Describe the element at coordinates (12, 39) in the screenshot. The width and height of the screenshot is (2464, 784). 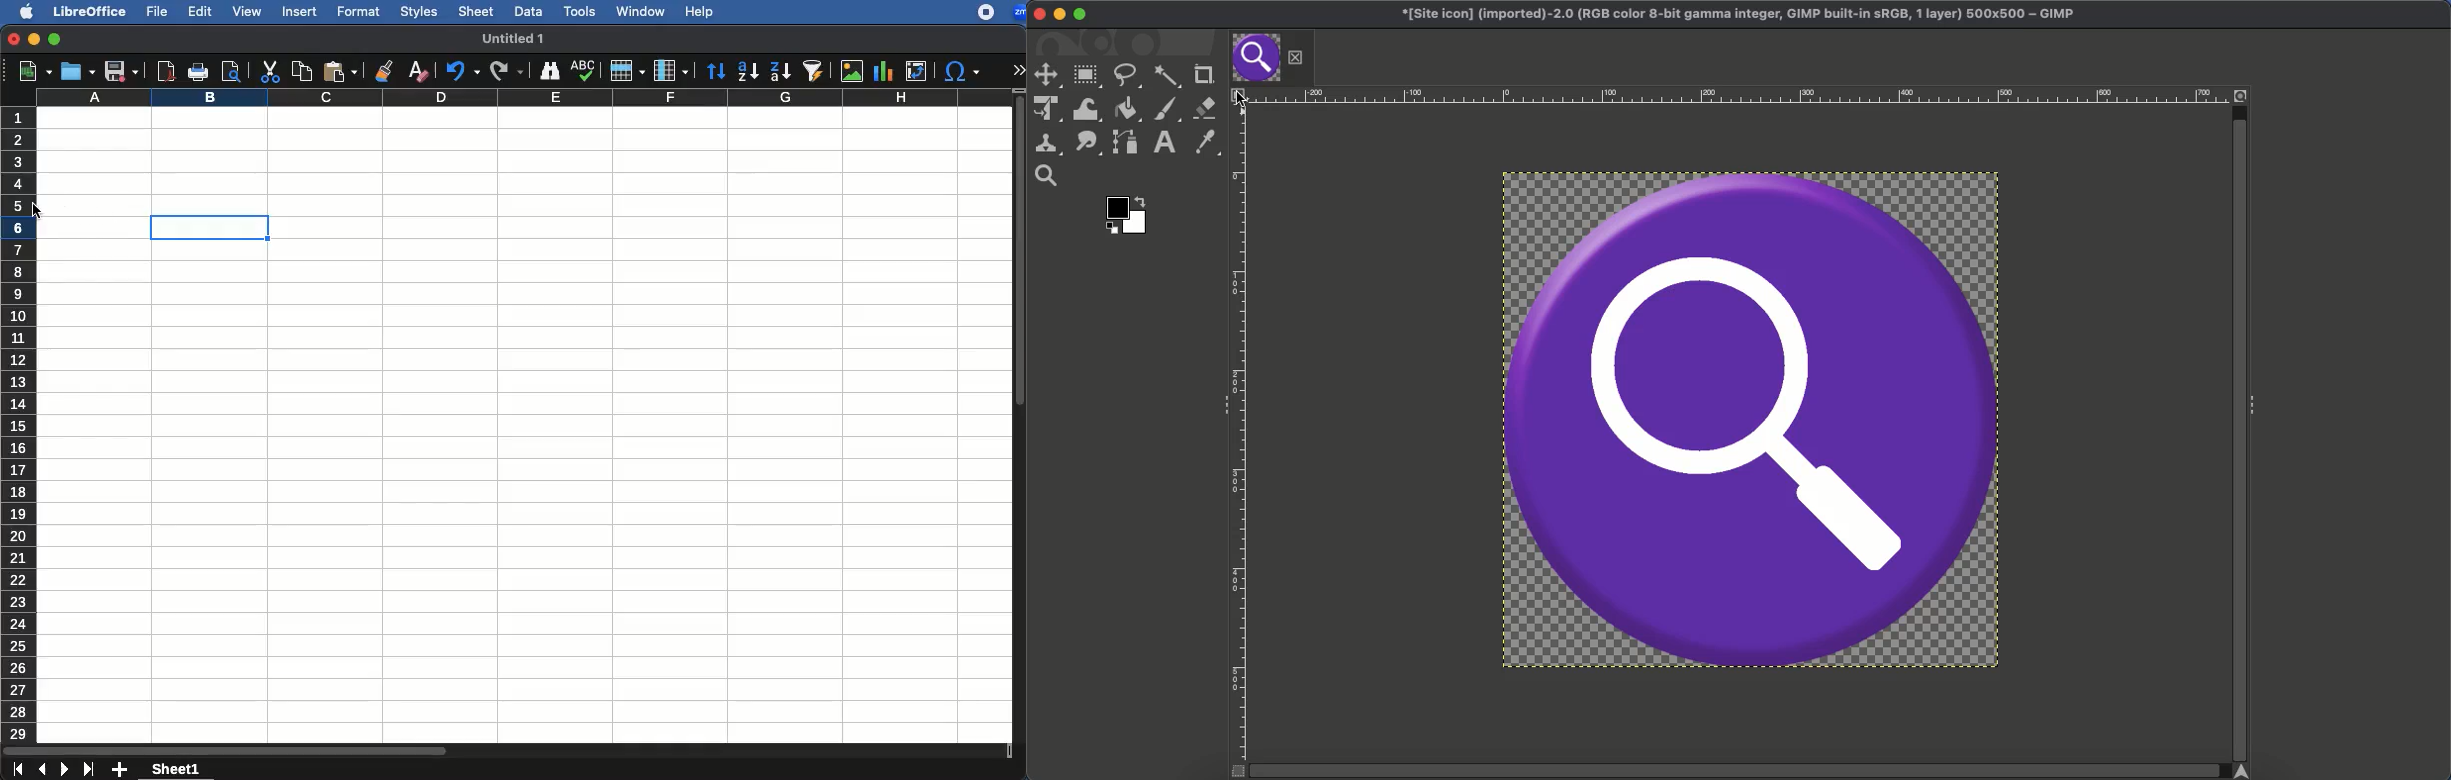
I see `close` at that location.